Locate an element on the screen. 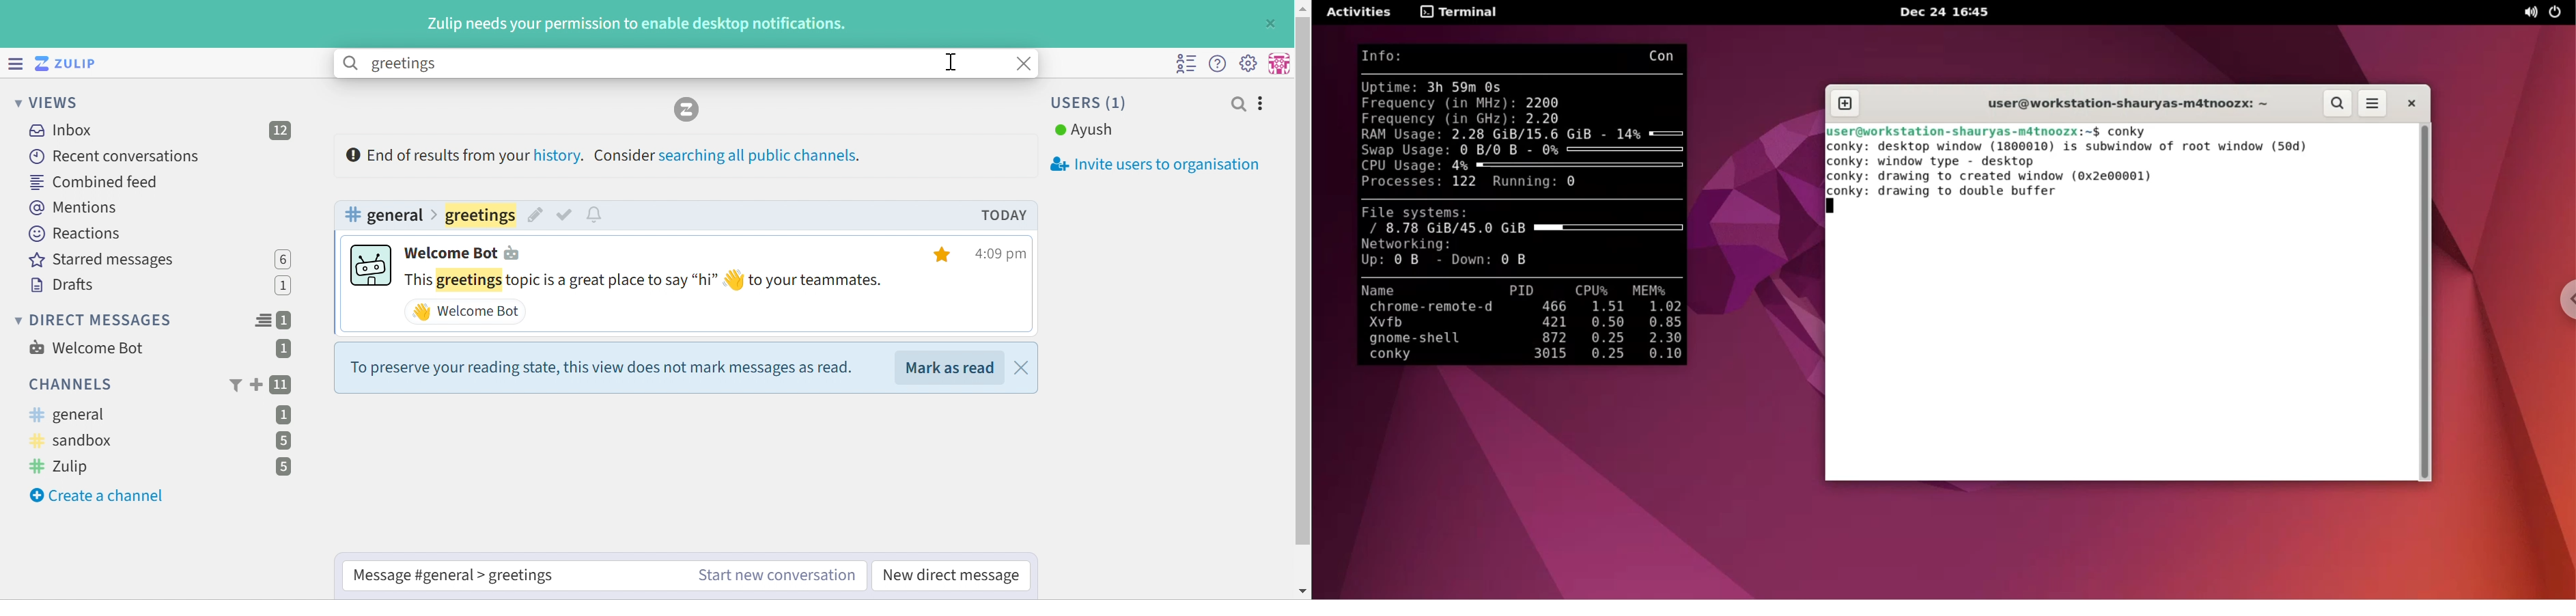 The height and width of the screenshot is (616, 2576). Recent conversations is located at coordinates (115, 156).